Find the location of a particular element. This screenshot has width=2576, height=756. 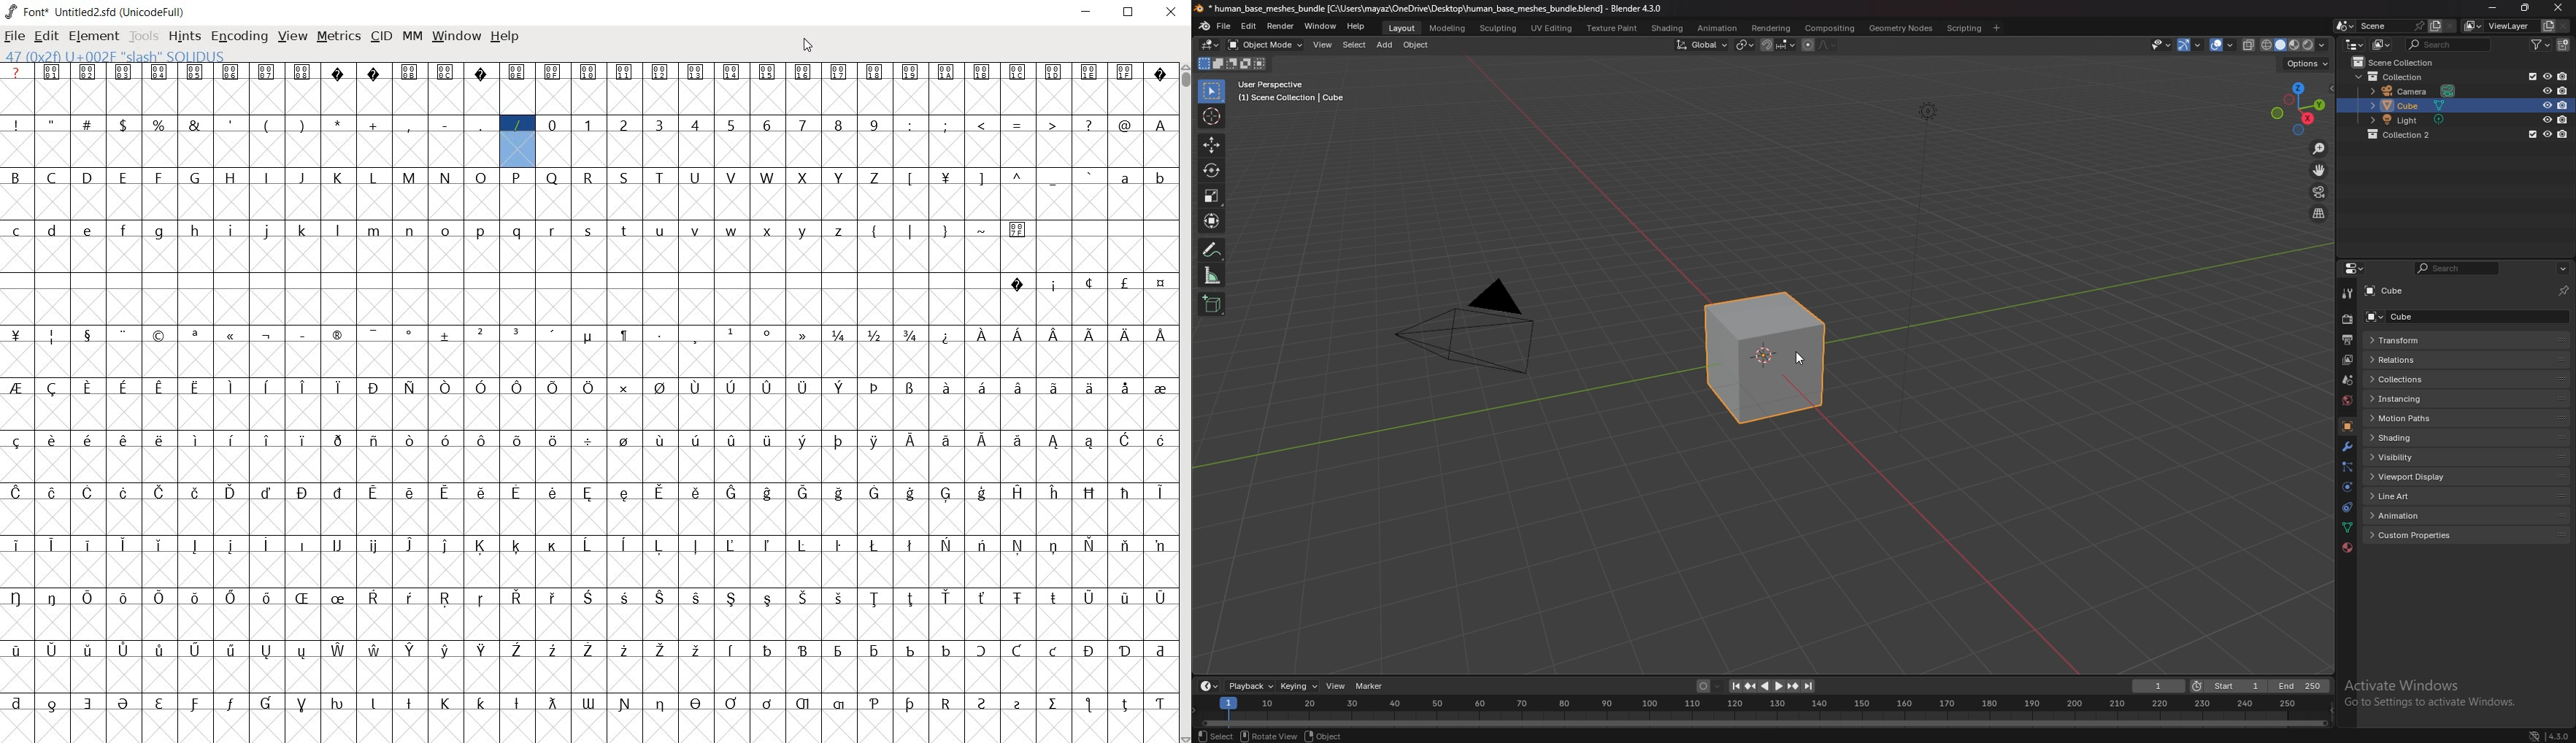

glyph is located at coordinates (839, 704).